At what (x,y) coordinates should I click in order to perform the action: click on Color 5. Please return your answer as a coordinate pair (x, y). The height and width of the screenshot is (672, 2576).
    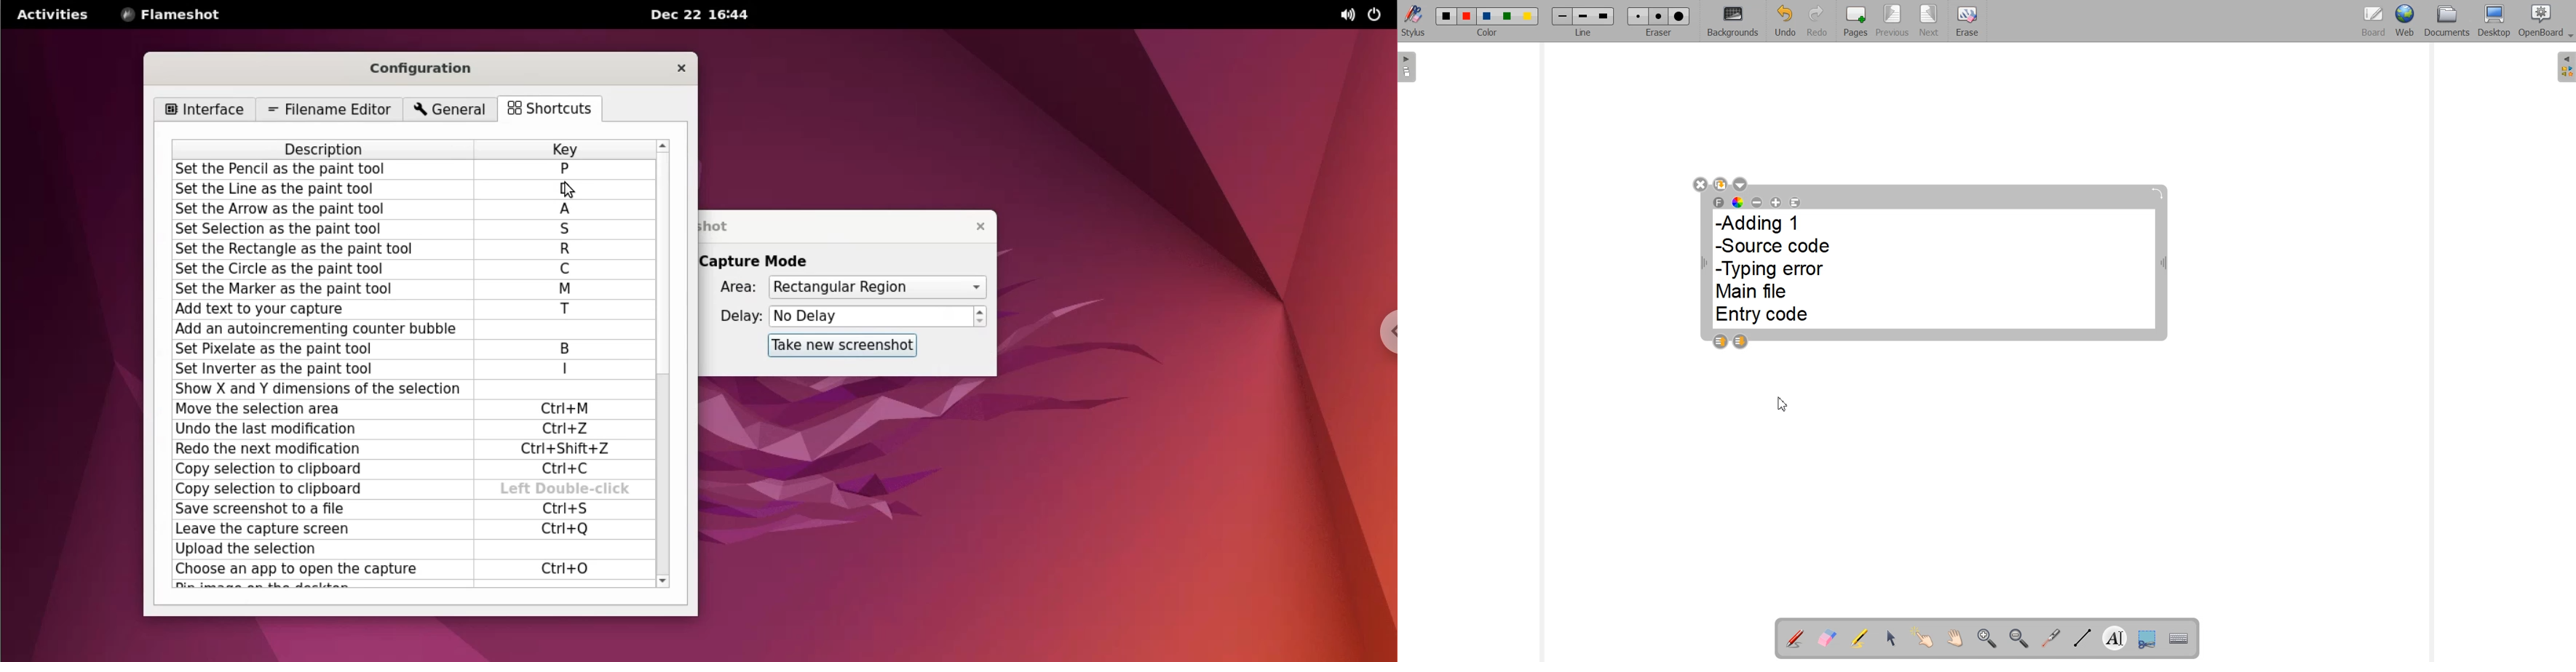
    Looking at the image, I should click on (1528, 17).